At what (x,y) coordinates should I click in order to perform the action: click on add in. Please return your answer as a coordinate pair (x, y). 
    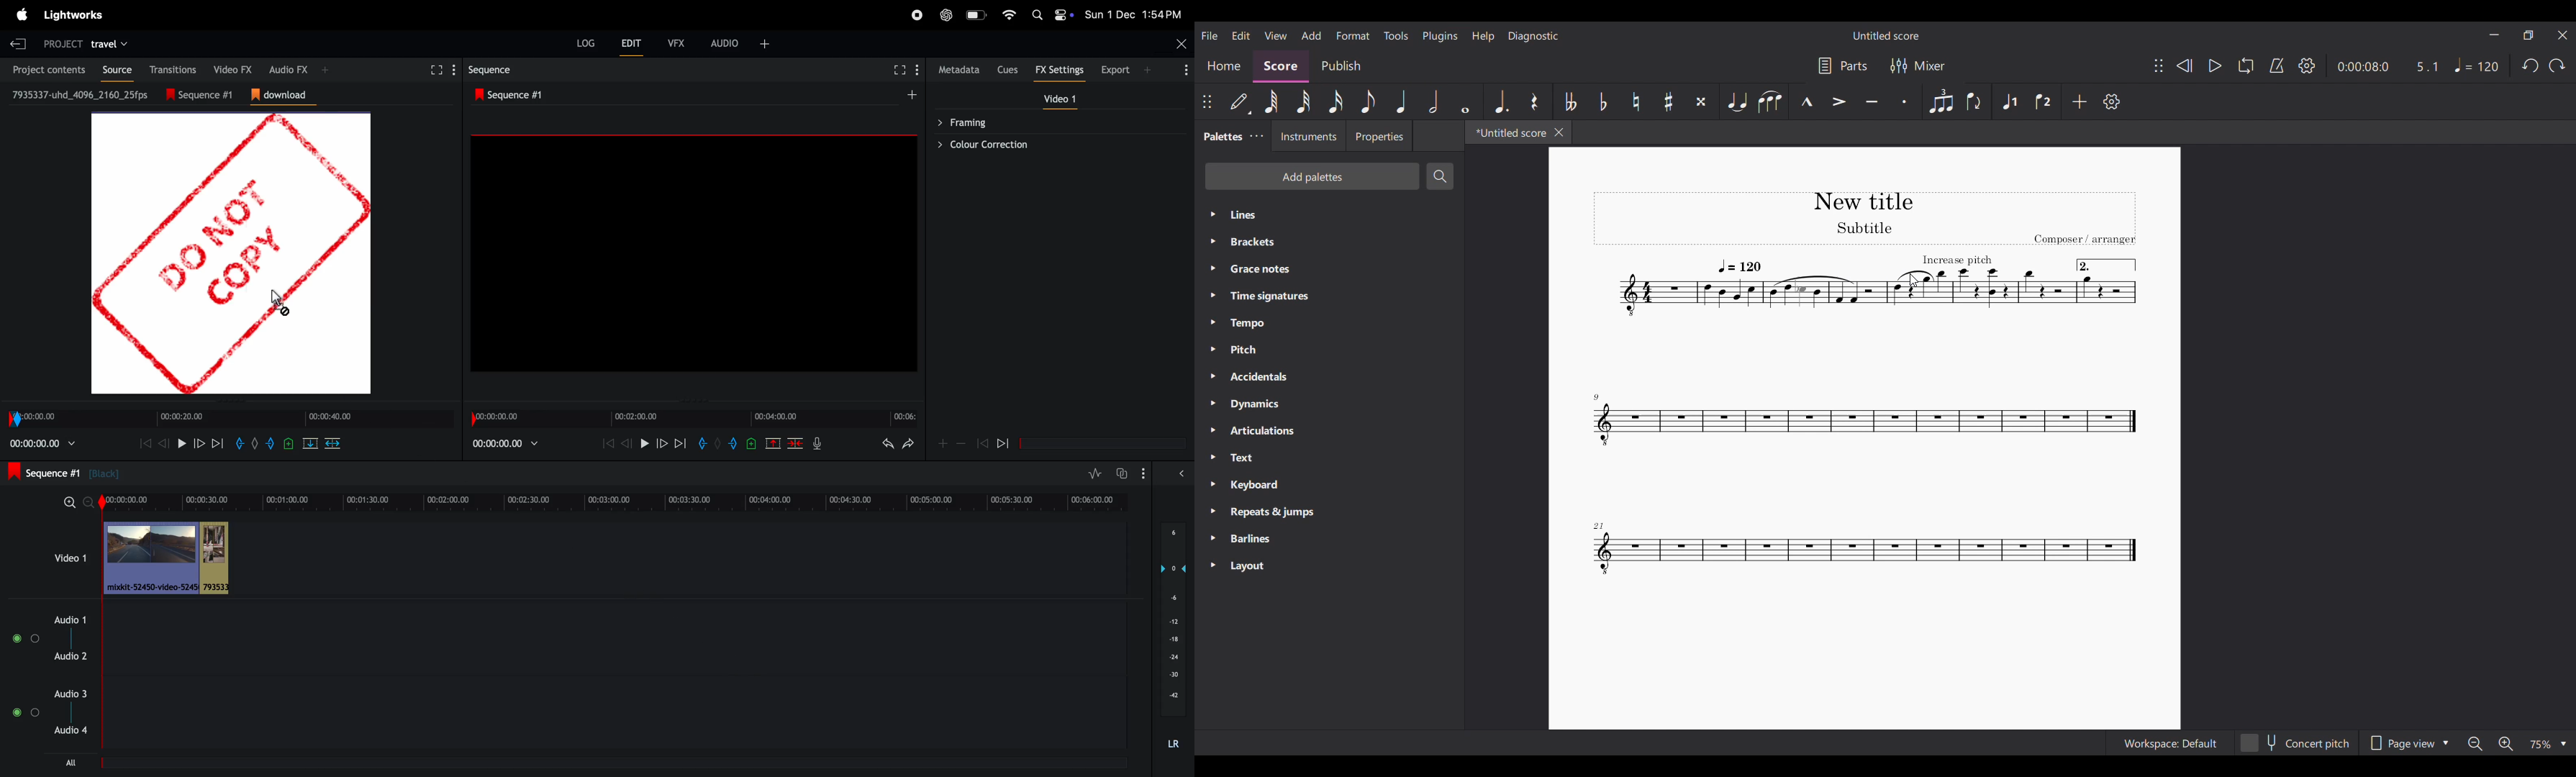
    Looking at the image, I should click on (239, 443).